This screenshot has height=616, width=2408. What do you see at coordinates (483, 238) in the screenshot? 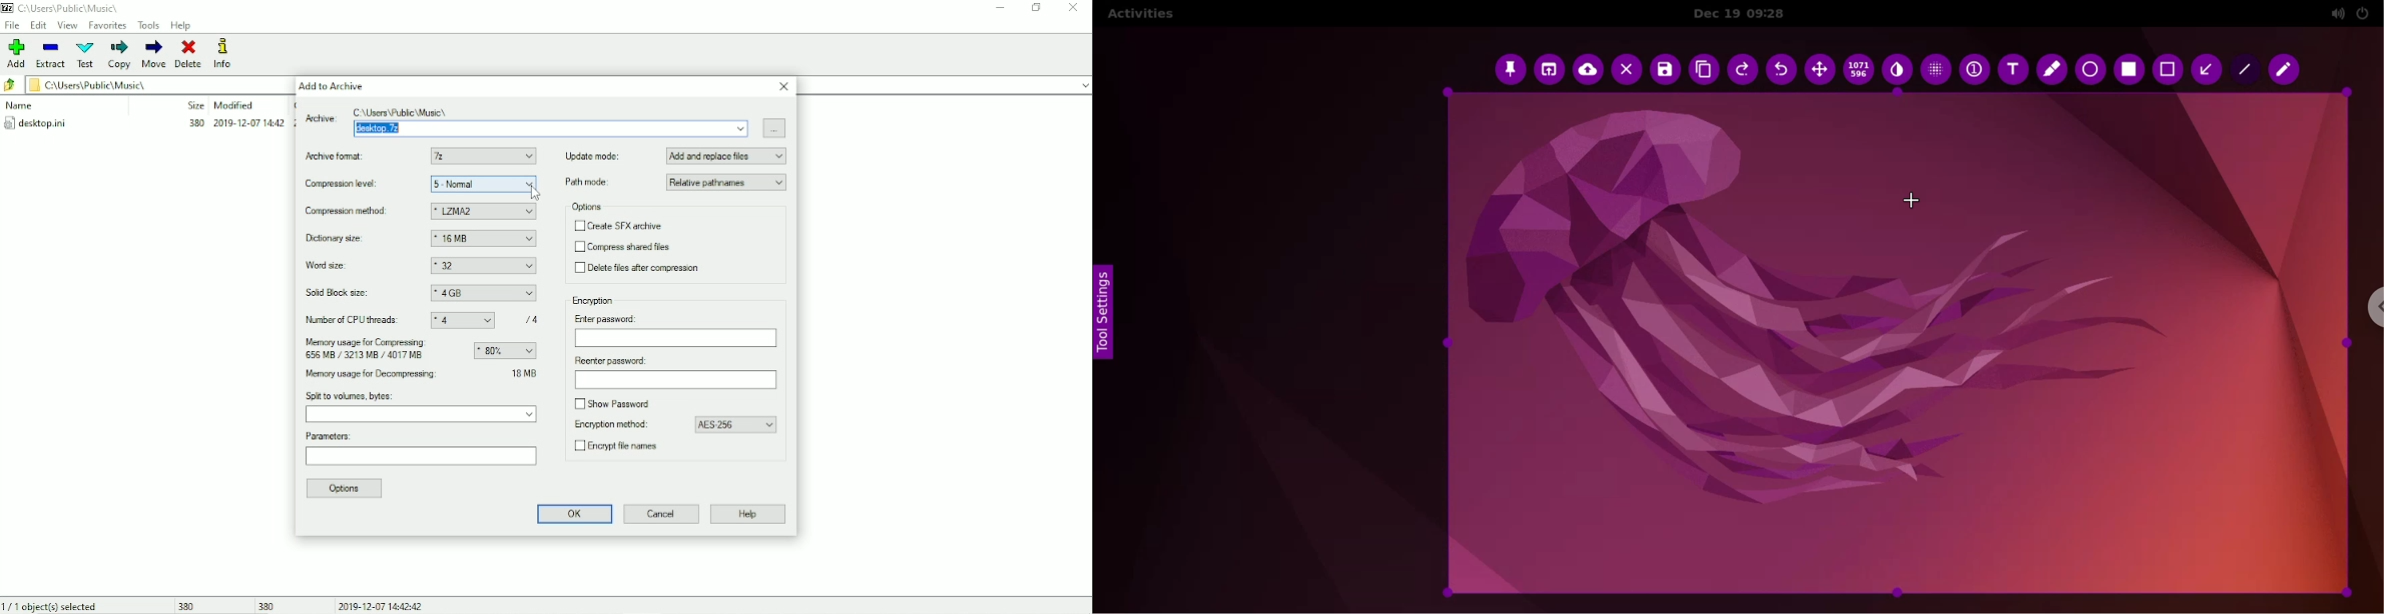
I see `16 MB` at bounding box center [483, 238].